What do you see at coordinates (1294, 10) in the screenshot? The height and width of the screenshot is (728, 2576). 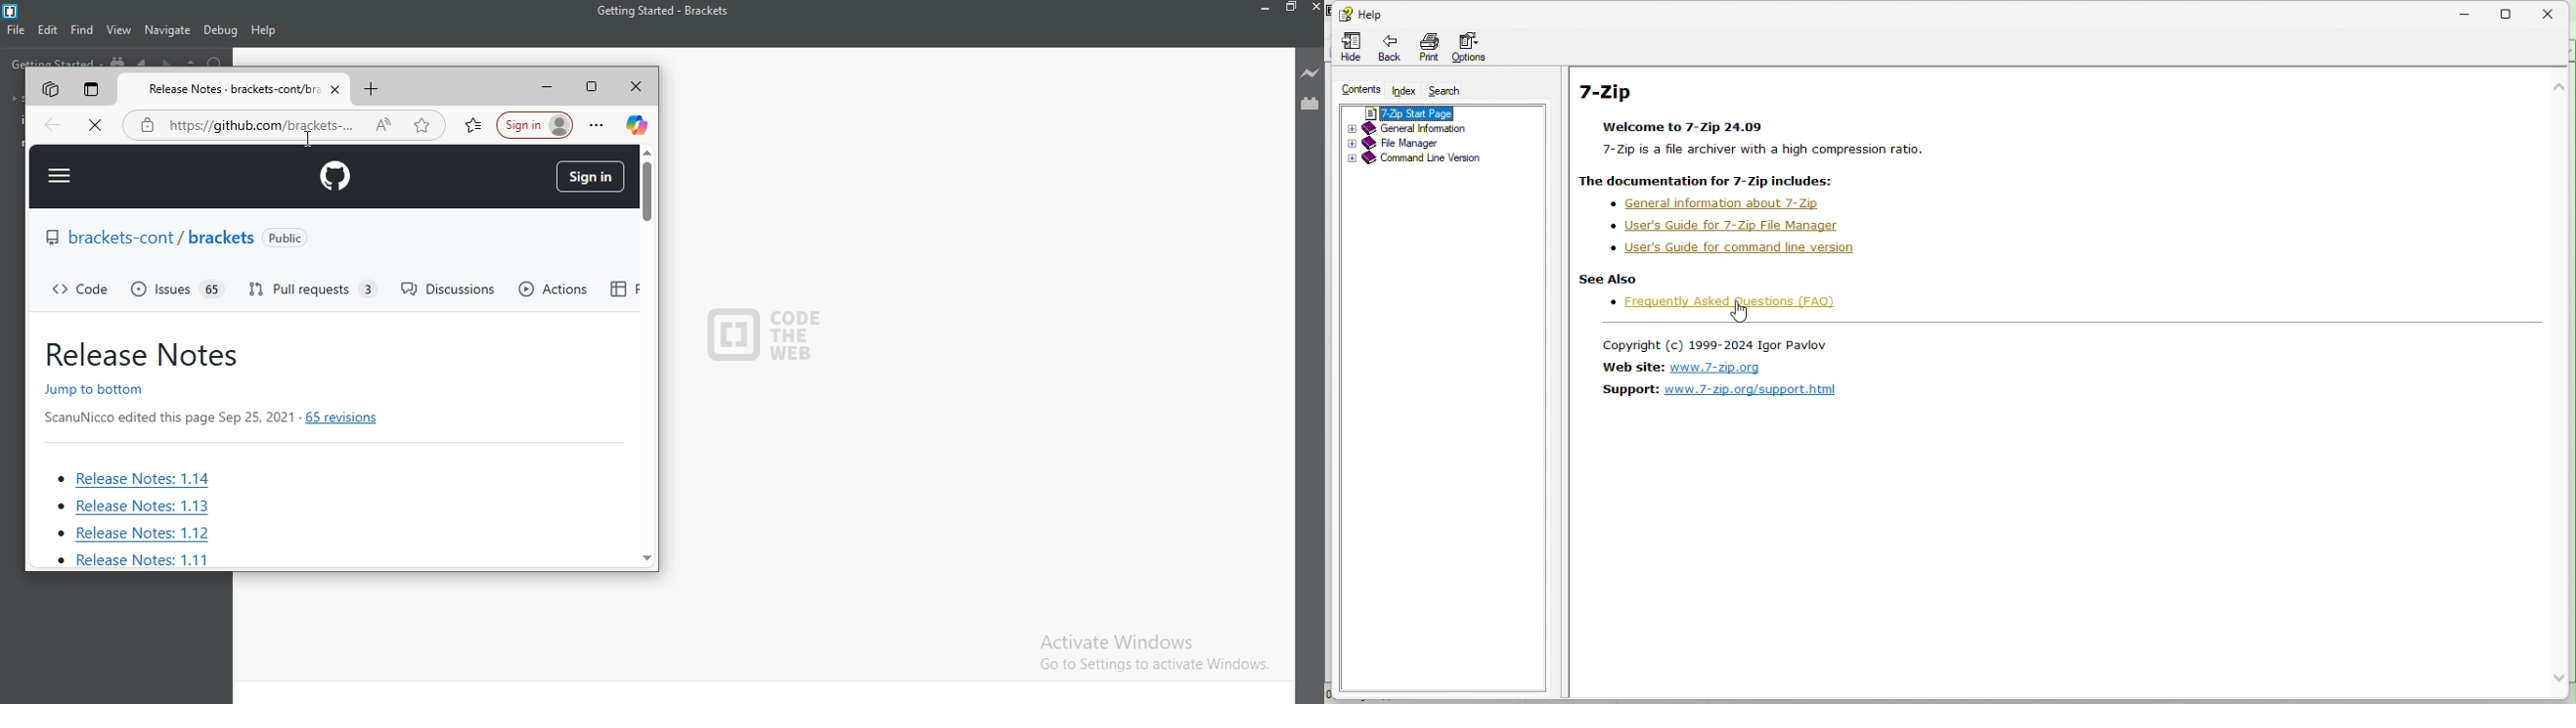 I see `Restore` at bounding box center [1294, 10].